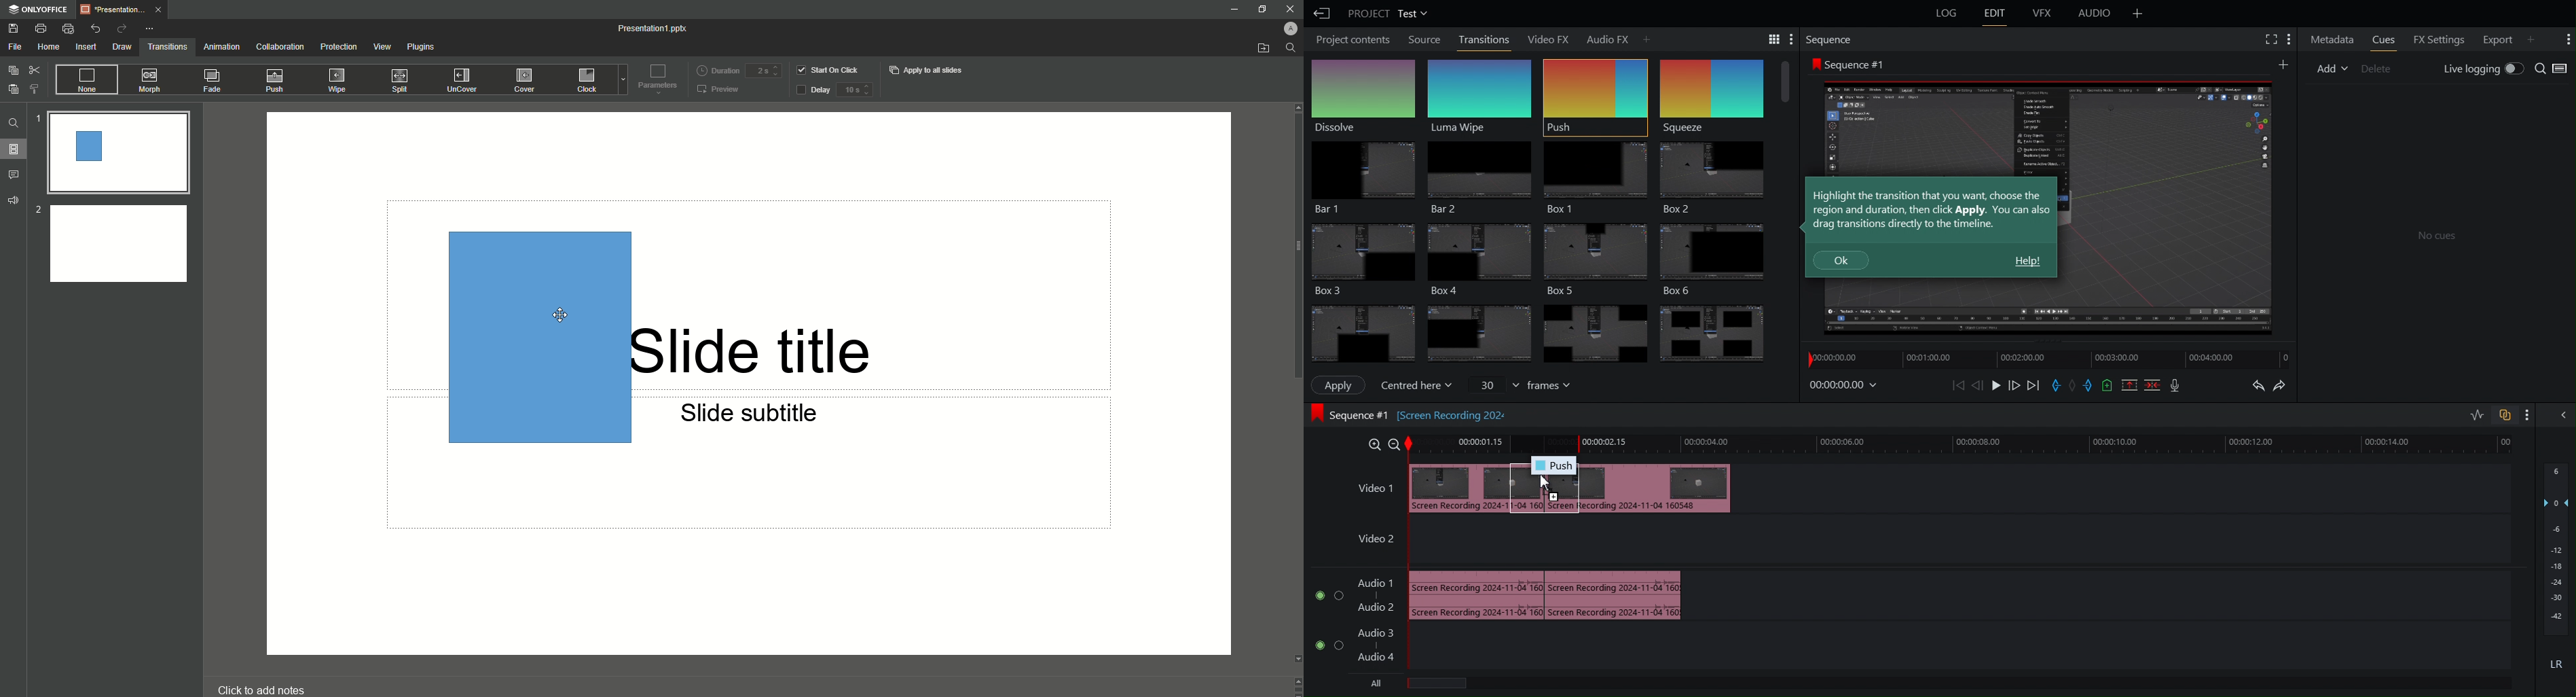  What do you see at coordinates (584, 82) in the screenshot?
I see `Clock` at bounding box center [584, 82].